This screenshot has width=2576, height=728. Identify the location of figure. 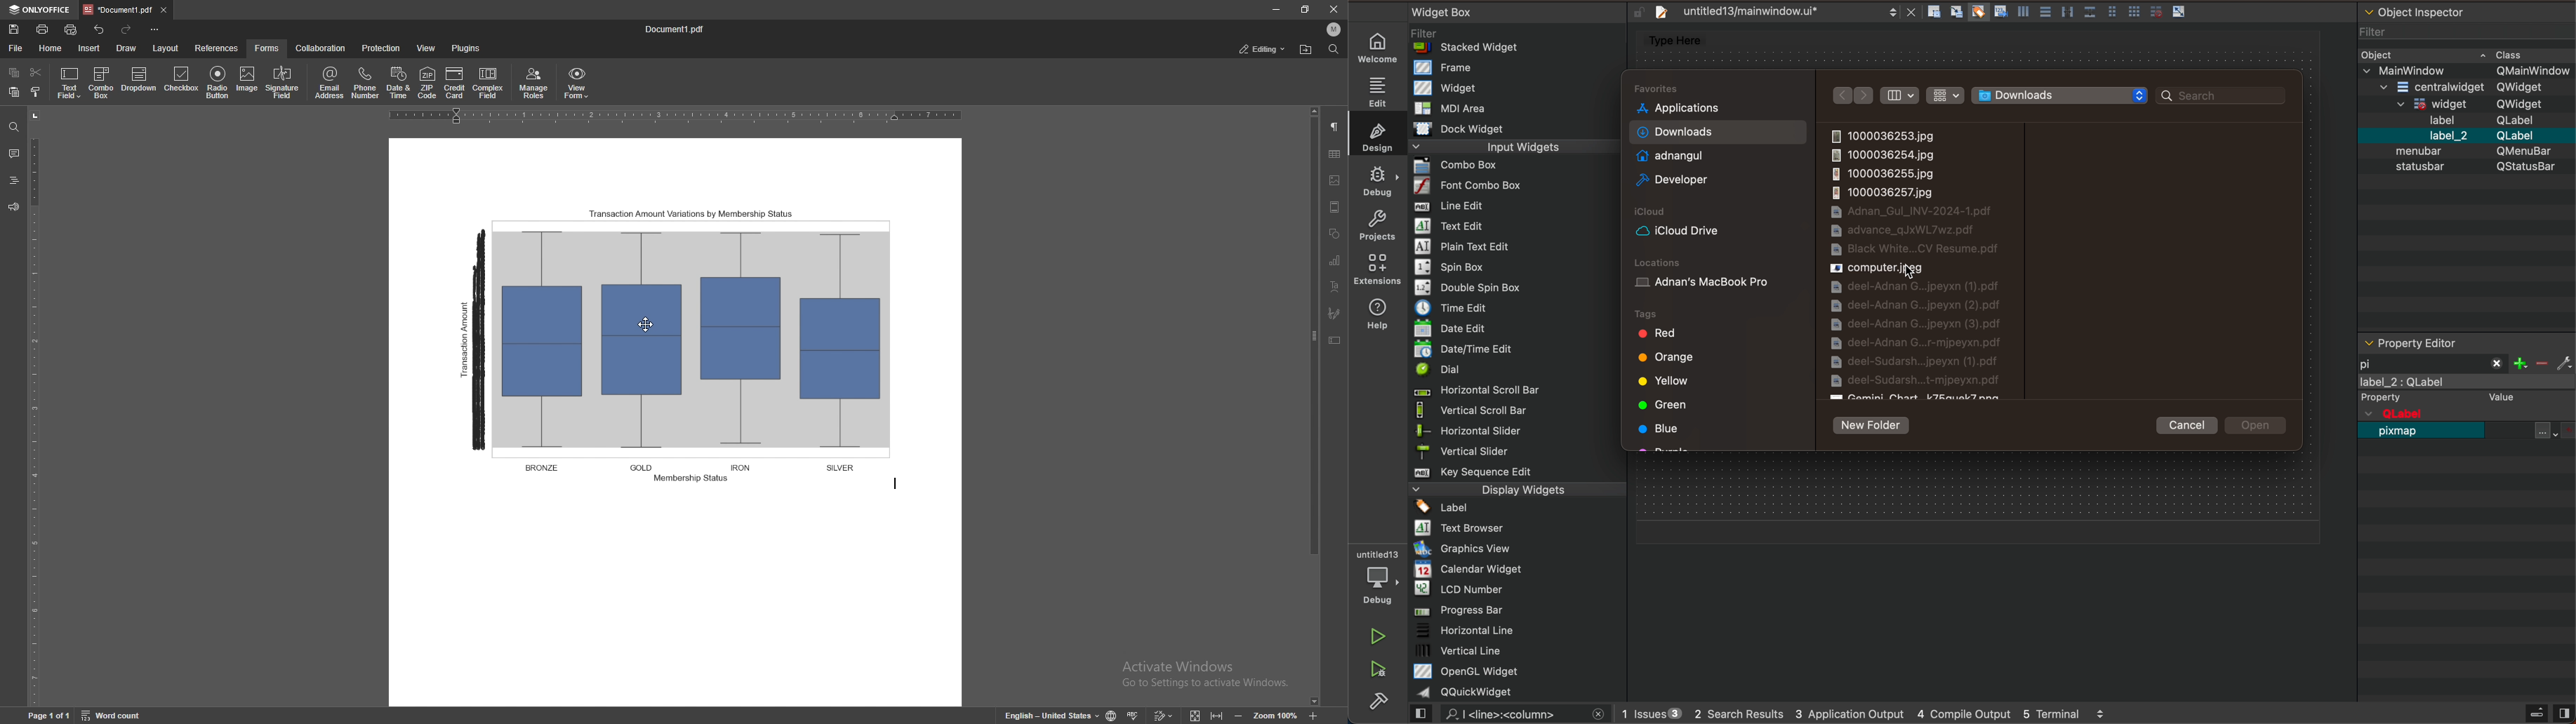
(685, 349).